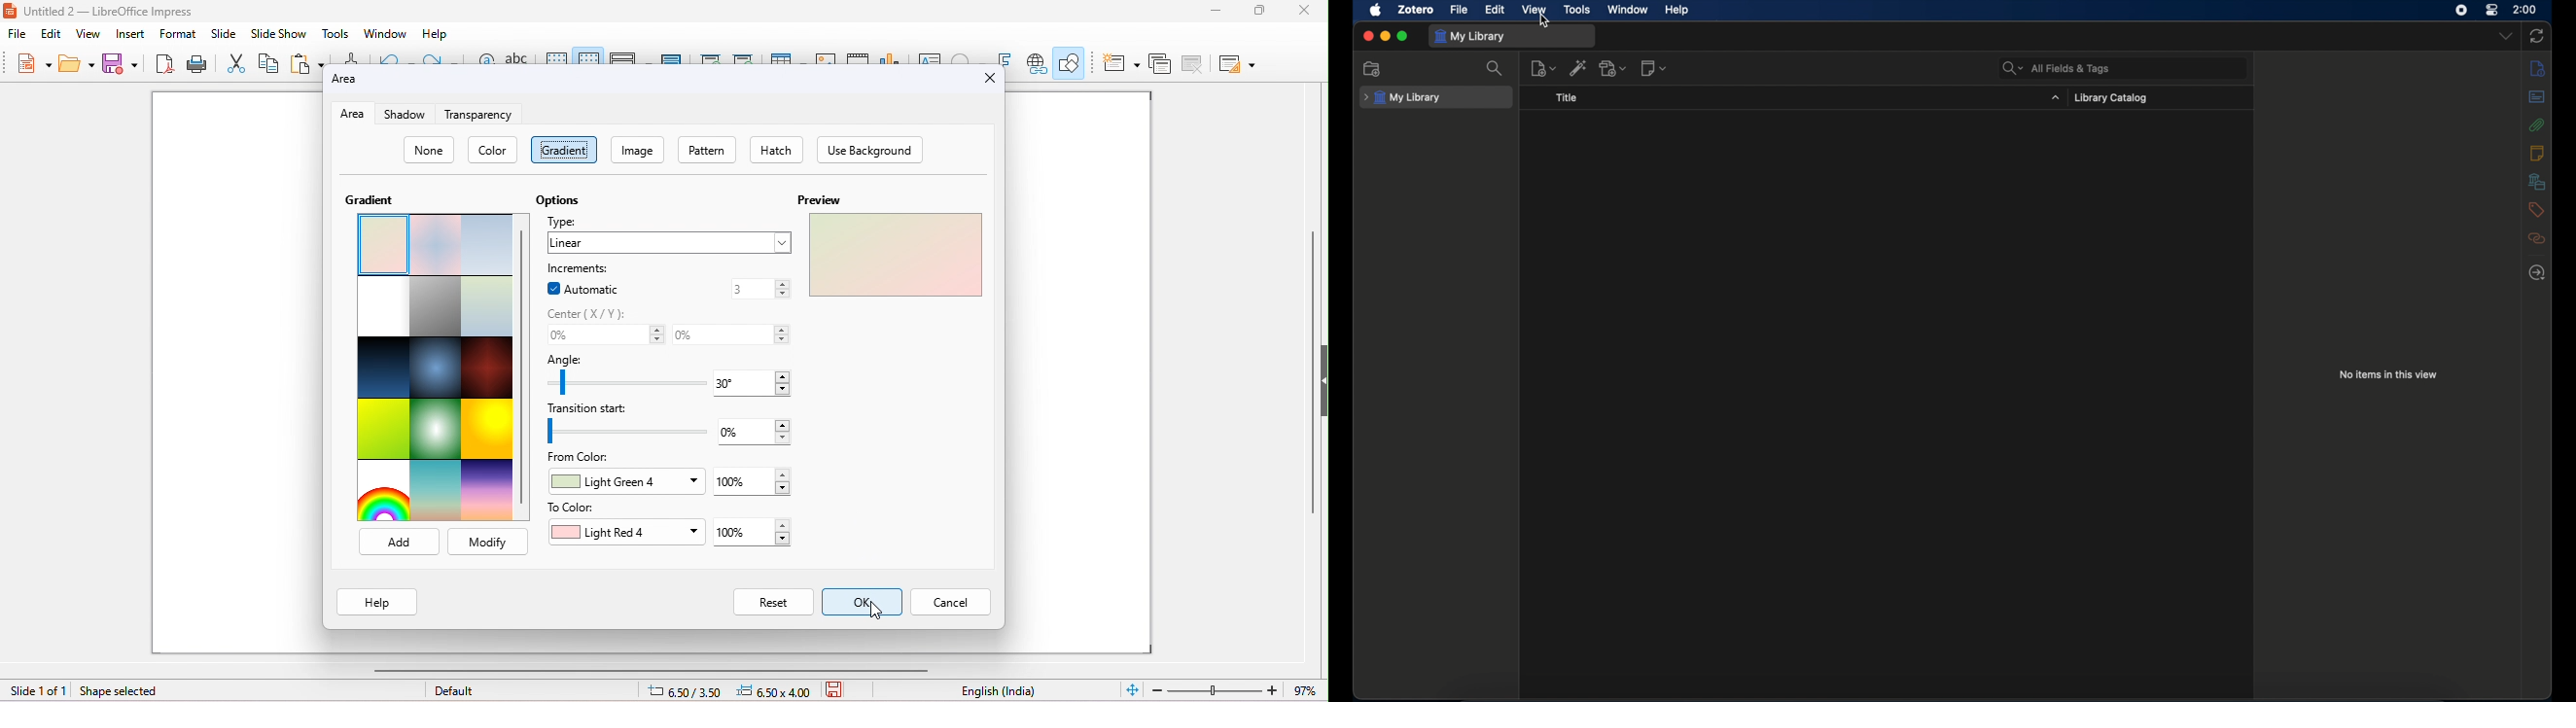 The height and width of the screenshot is (728, 2576). Describe the element at coordinates (587, 289) in the screenshot. I see `automatic` at that location.